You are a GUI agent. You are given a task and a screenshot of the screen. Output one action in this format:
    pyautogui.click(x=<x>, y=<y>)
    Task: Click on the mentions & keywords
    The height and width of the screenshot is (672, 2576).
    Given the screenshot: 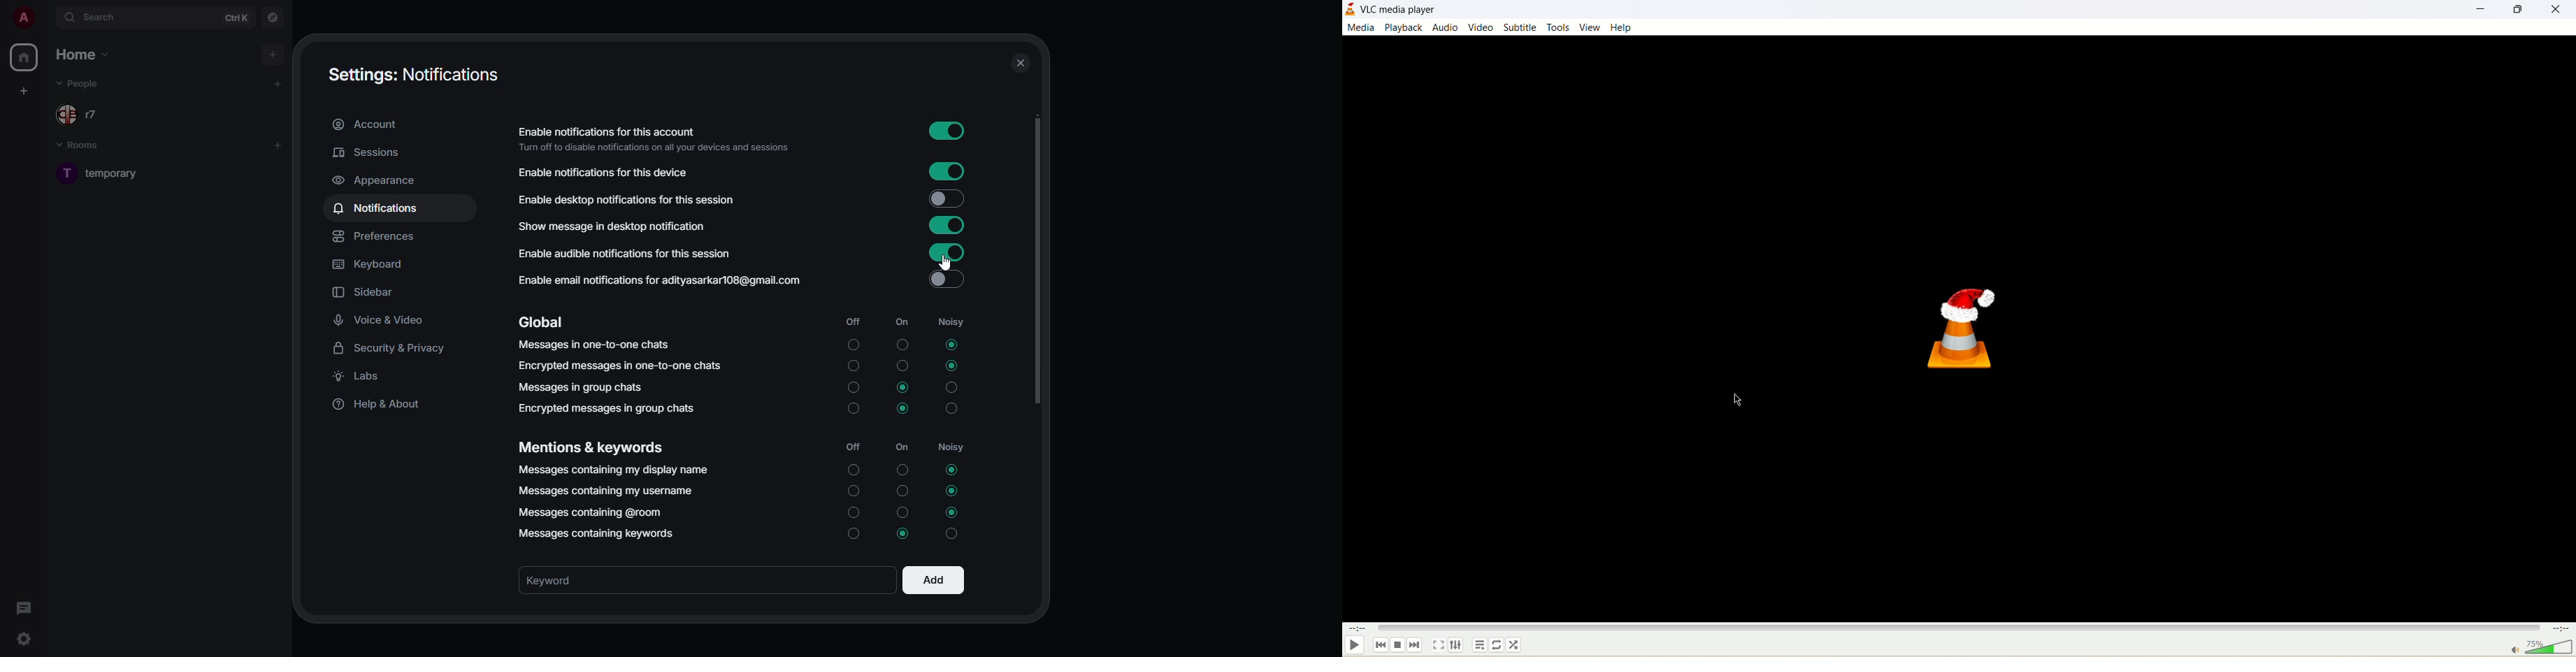 What is the action you would take?
    pyautogui.click(x=593, y=447)
    